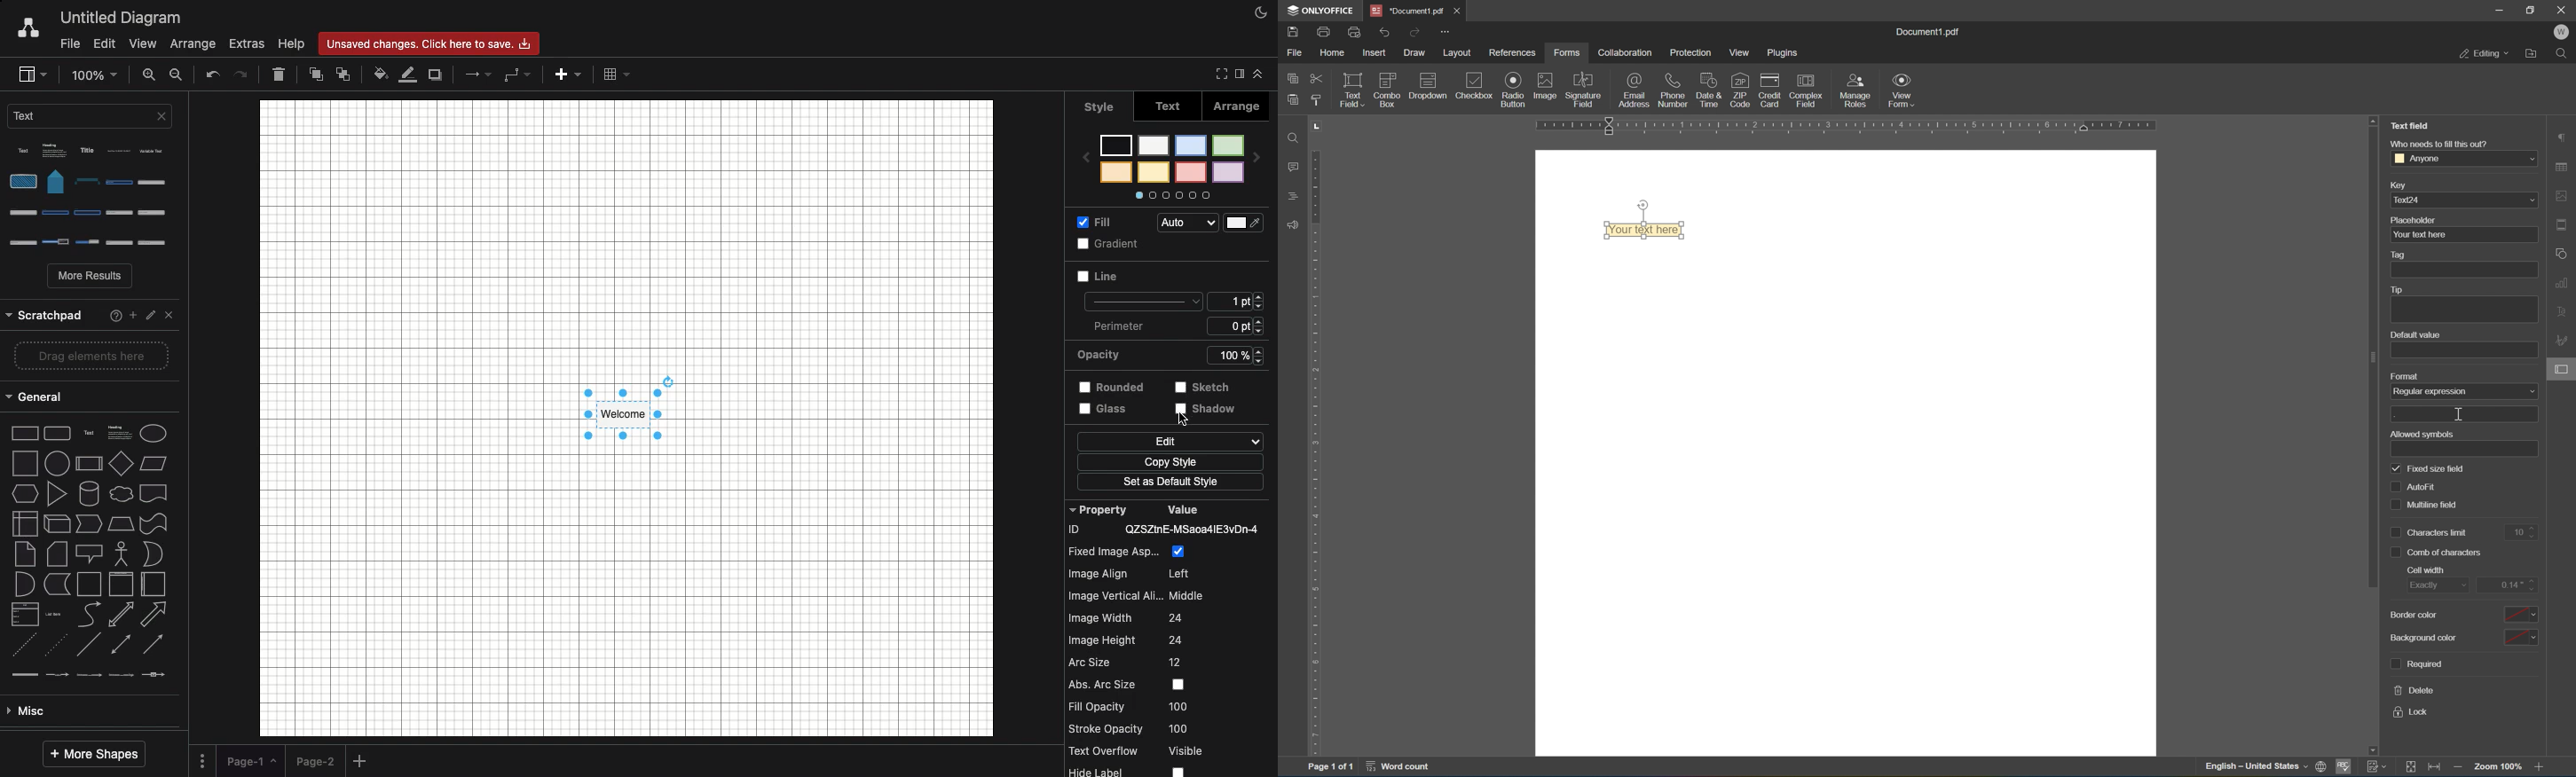 The height and width of the screenshot is (784, 2576). What do you see at coordinates (103, 43) in the screenshot?
I see `Edit` at bounding box center [103, 43].